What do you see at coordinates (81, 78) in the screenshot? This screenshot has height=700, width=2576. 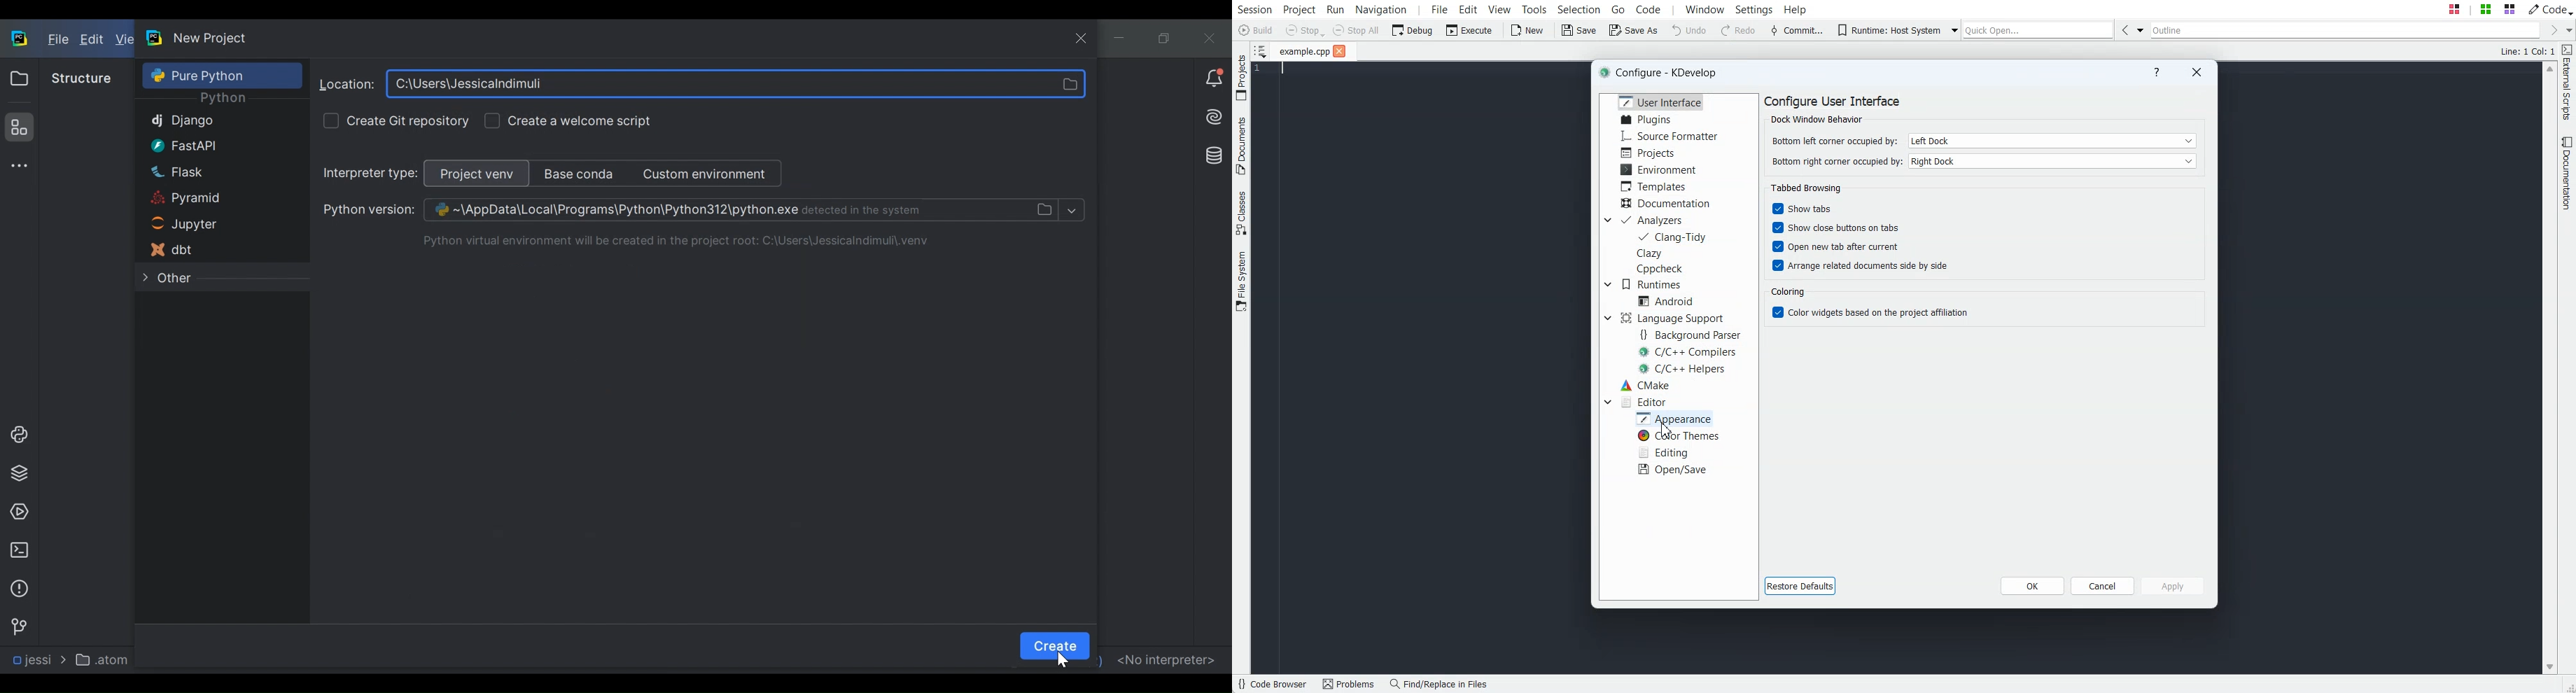 I see `Structure` at bounding box center [81, 78].